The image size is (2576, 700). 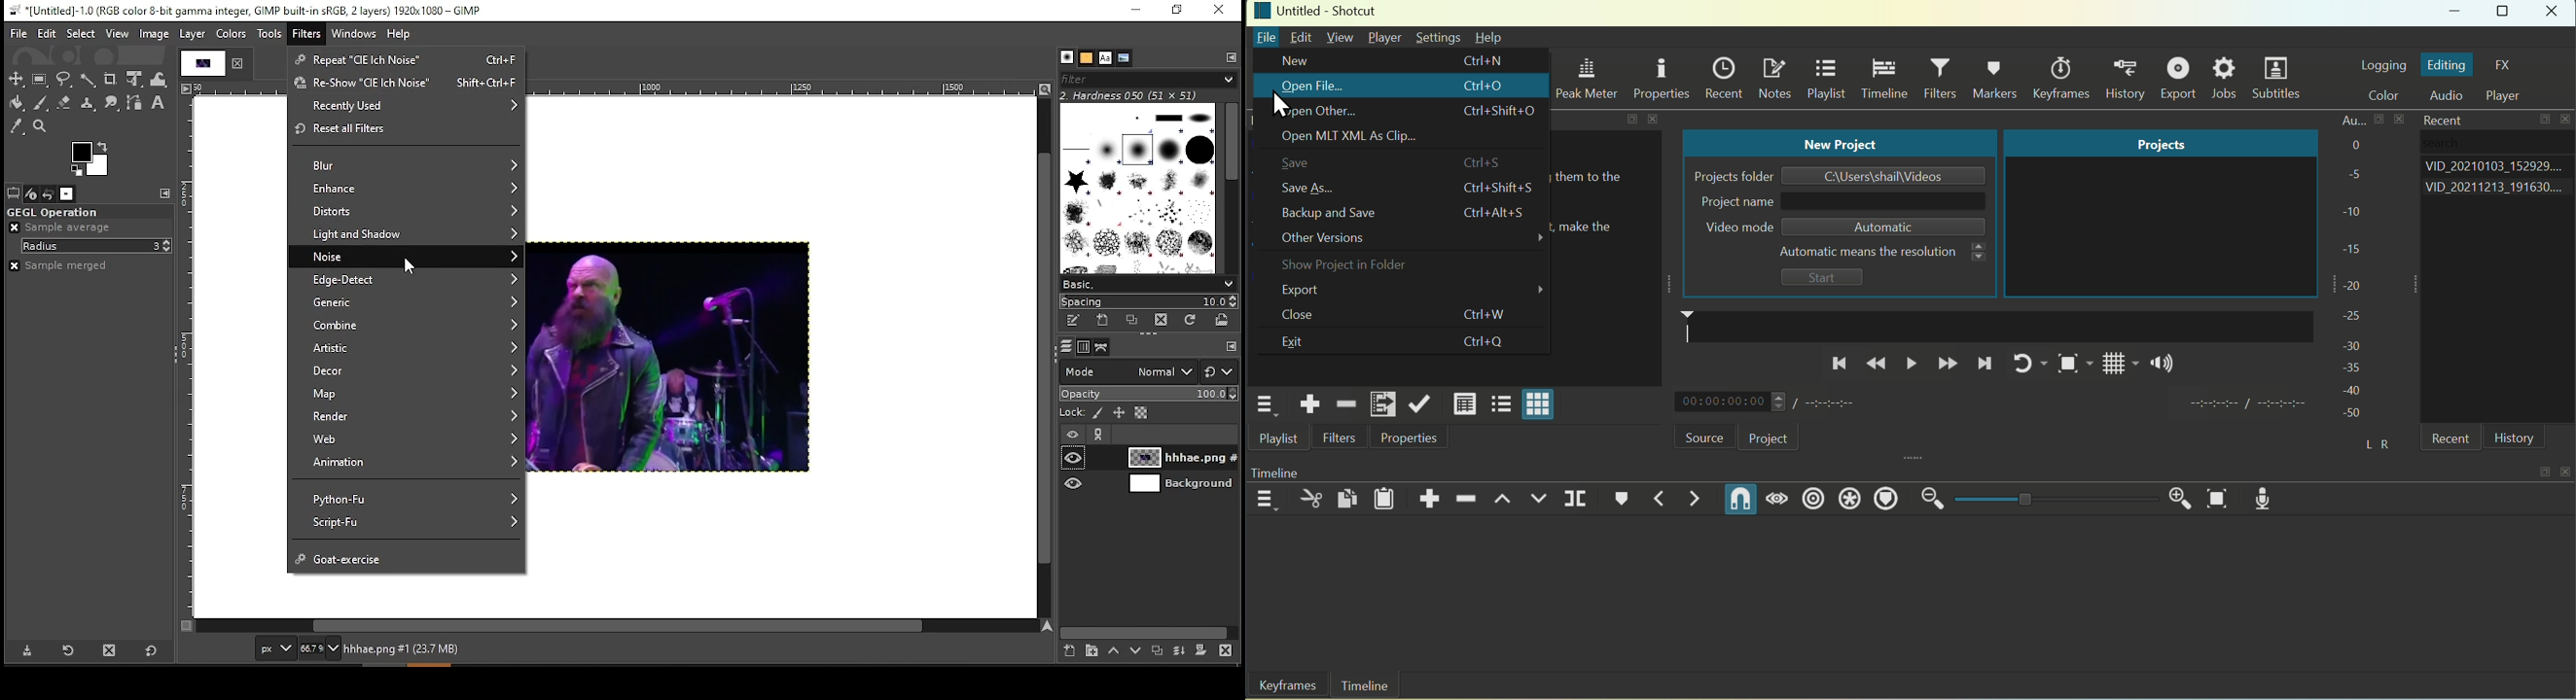 I want to click on Color, so click(x=2391, y=96).